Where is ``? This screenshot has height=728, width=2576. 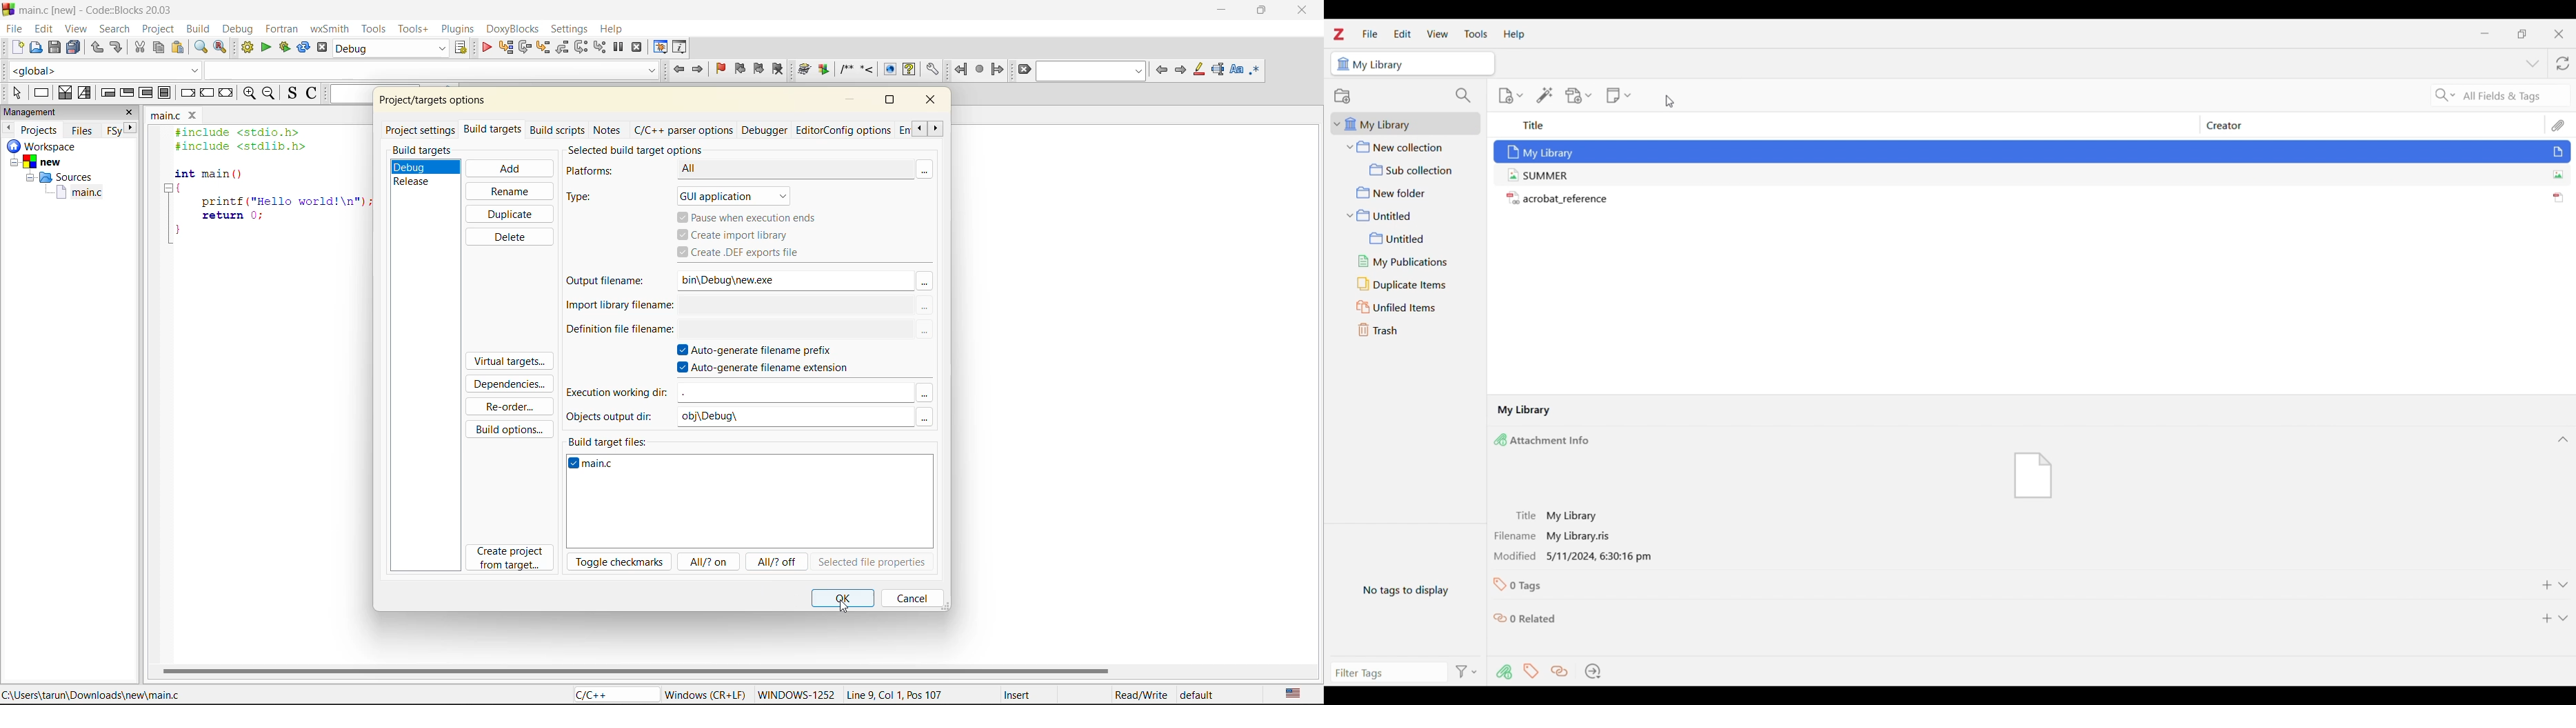
 is located at coordinates (114, 131).